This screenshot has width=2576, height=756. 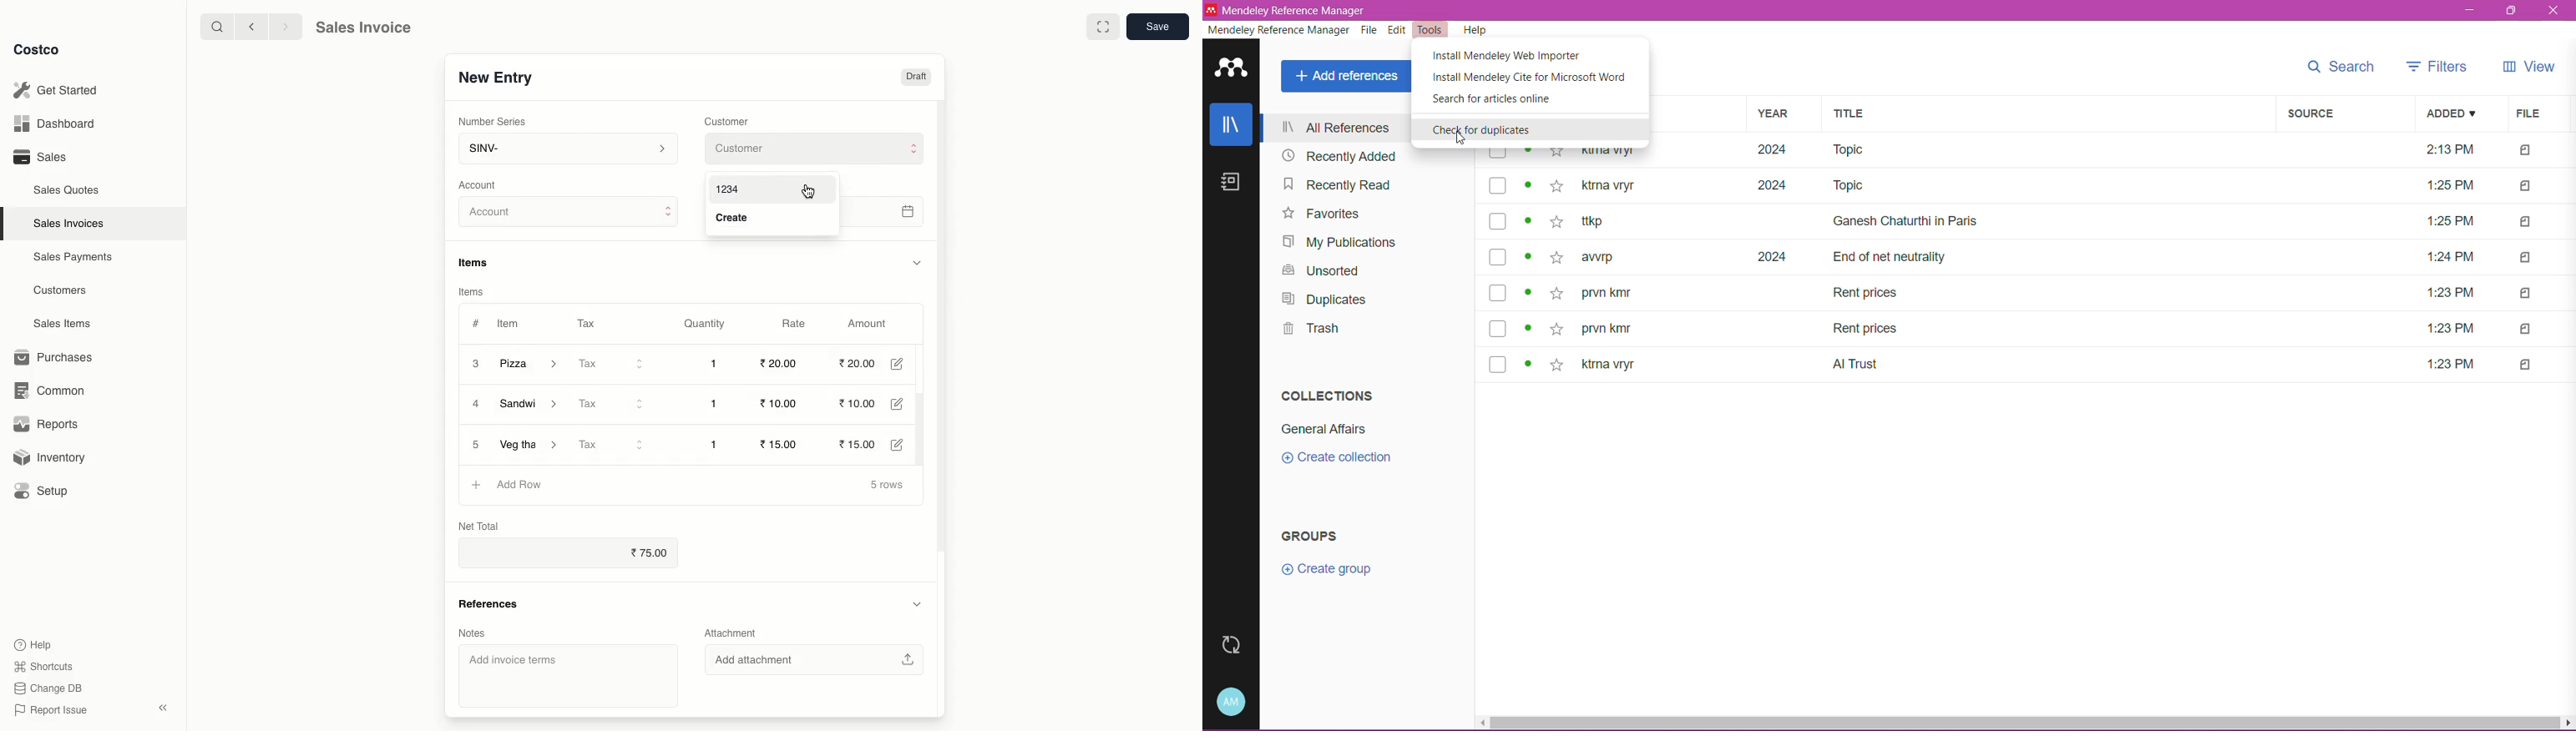 What do you see at coordinates (479, 262) in the screenshot?
I see `Items` at bounding box center [479, 262].